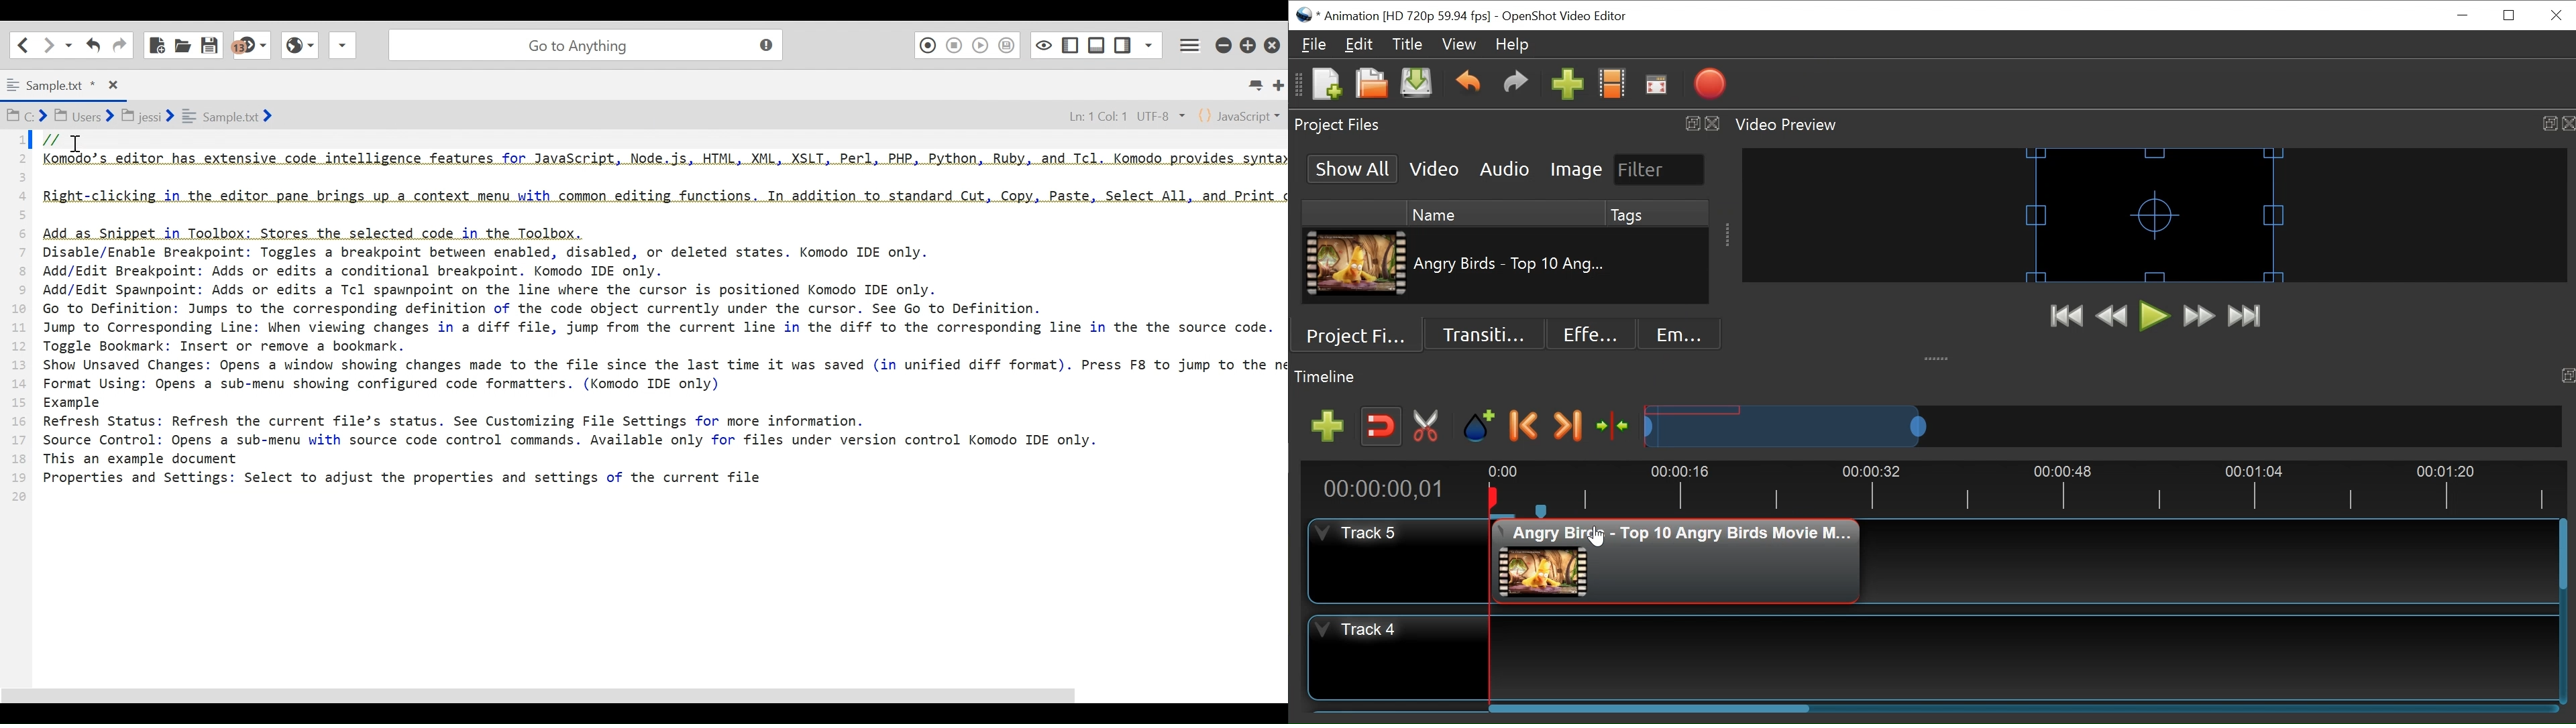 The height and width of the screenshot is (728, 2576). Describe the element at coordinates (1571, 17) in the screenshot. I see `OpenShot Video Editor` at that location.